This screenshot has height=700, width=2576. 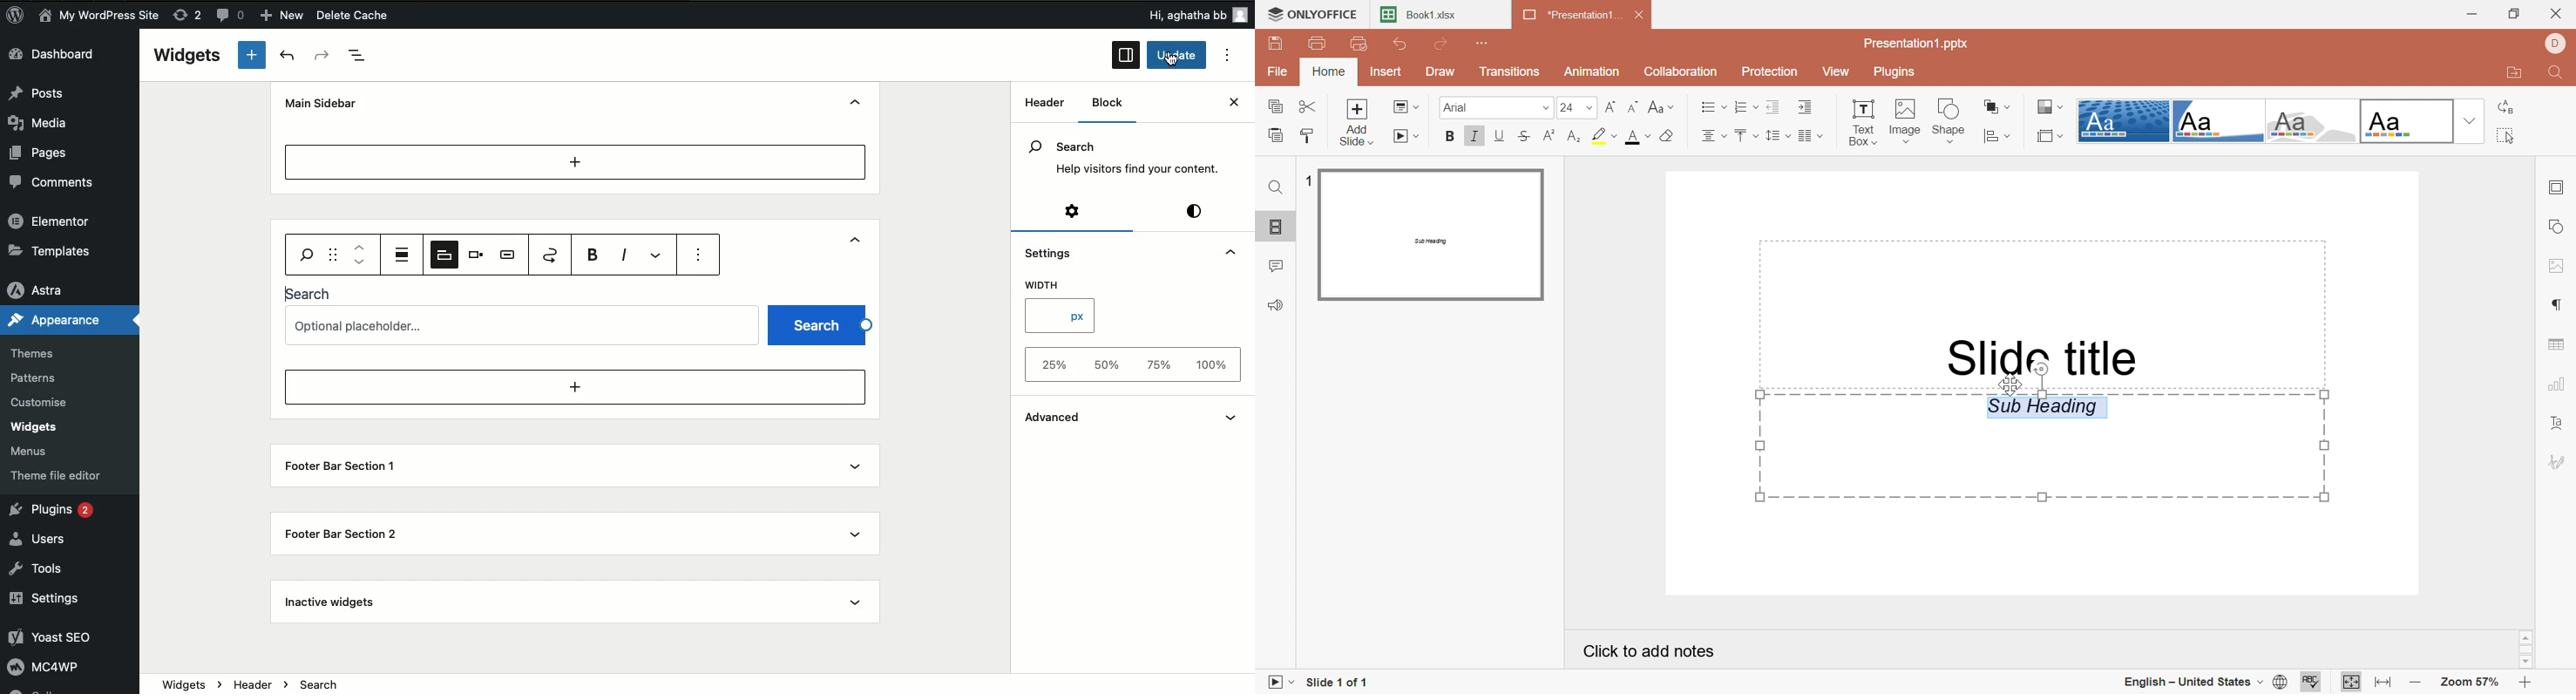 What do you see at coordinates (1175, 62) in the screenshot?
I see `cursor` at bounding box center [1175, 62].